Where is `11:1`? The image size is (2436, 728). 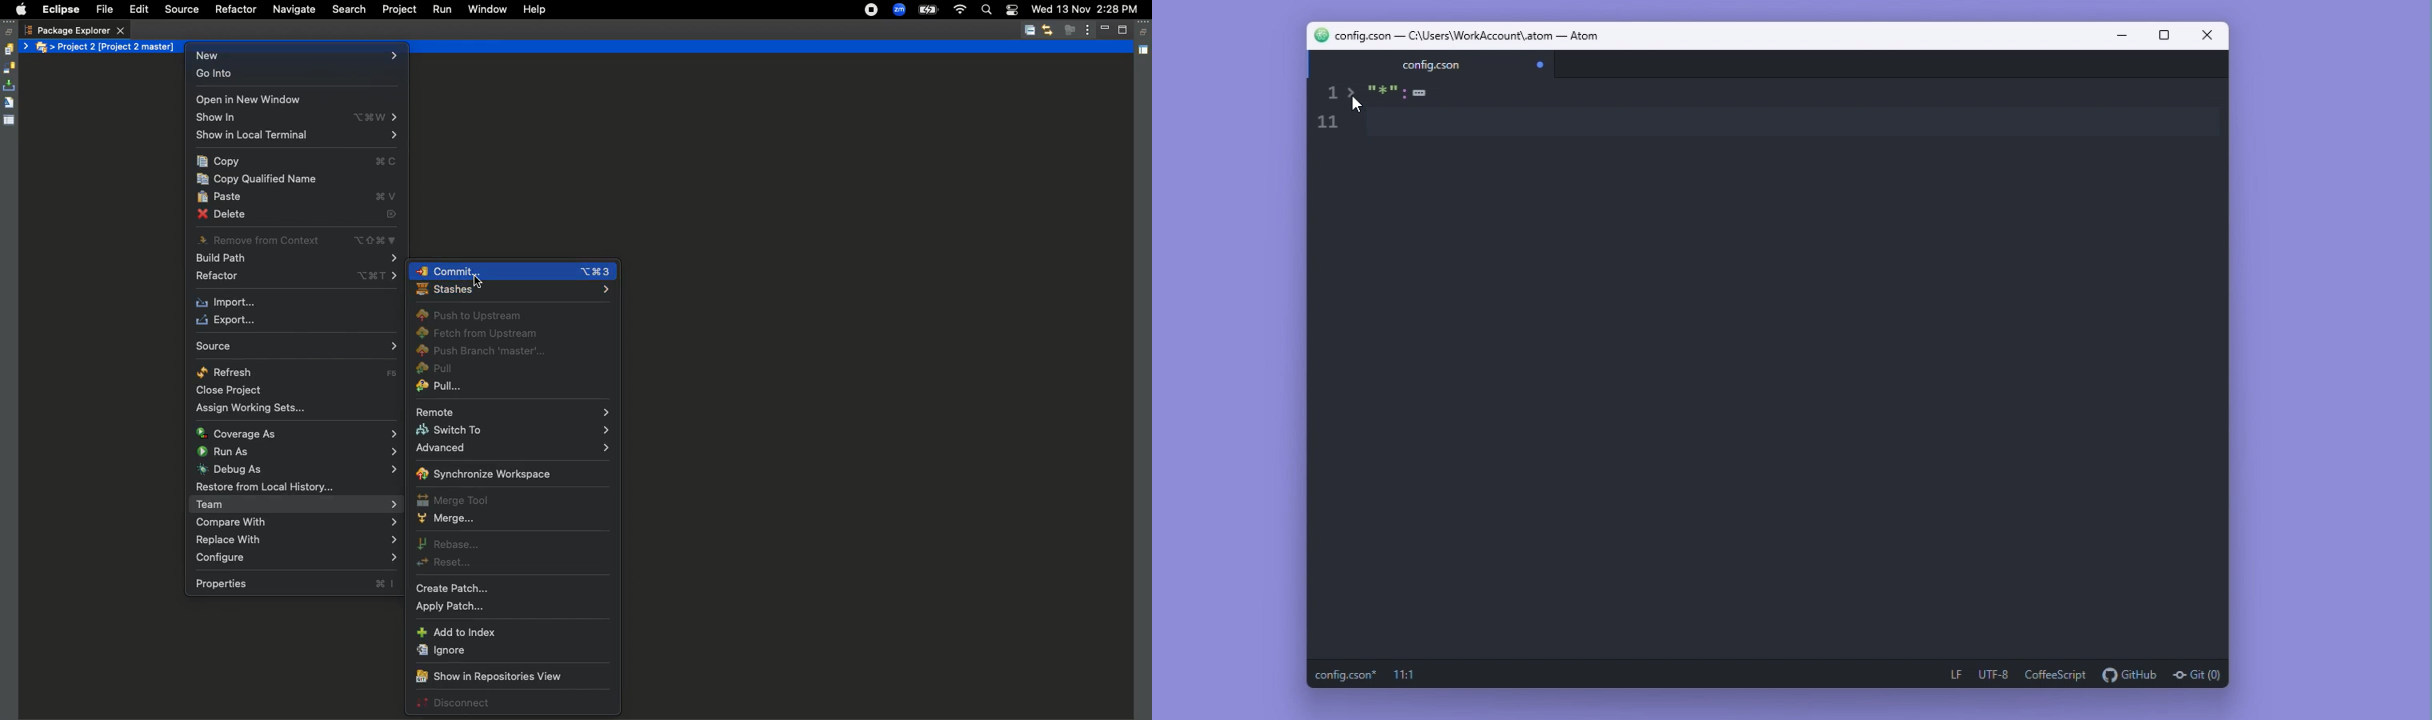
11:1 is located at coordinates (1415, 674).